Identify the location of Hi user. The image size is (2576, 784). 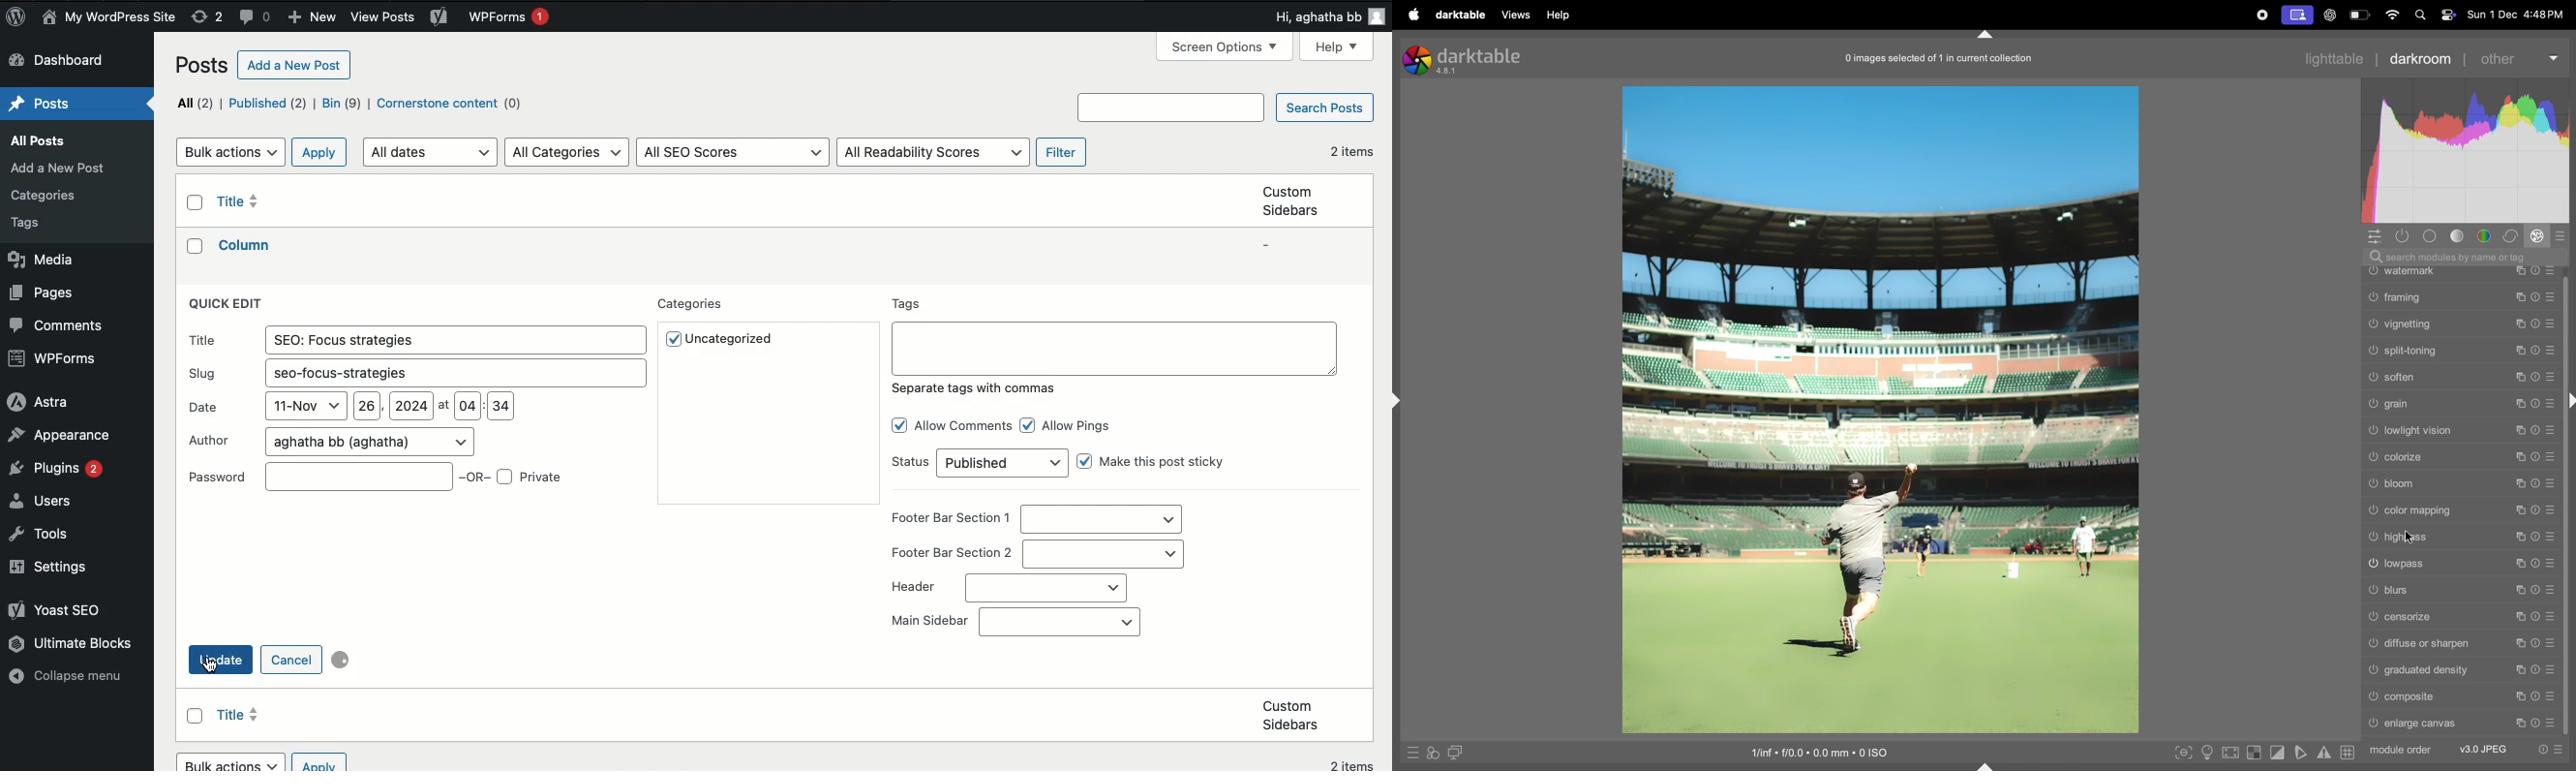
(1326, 16).